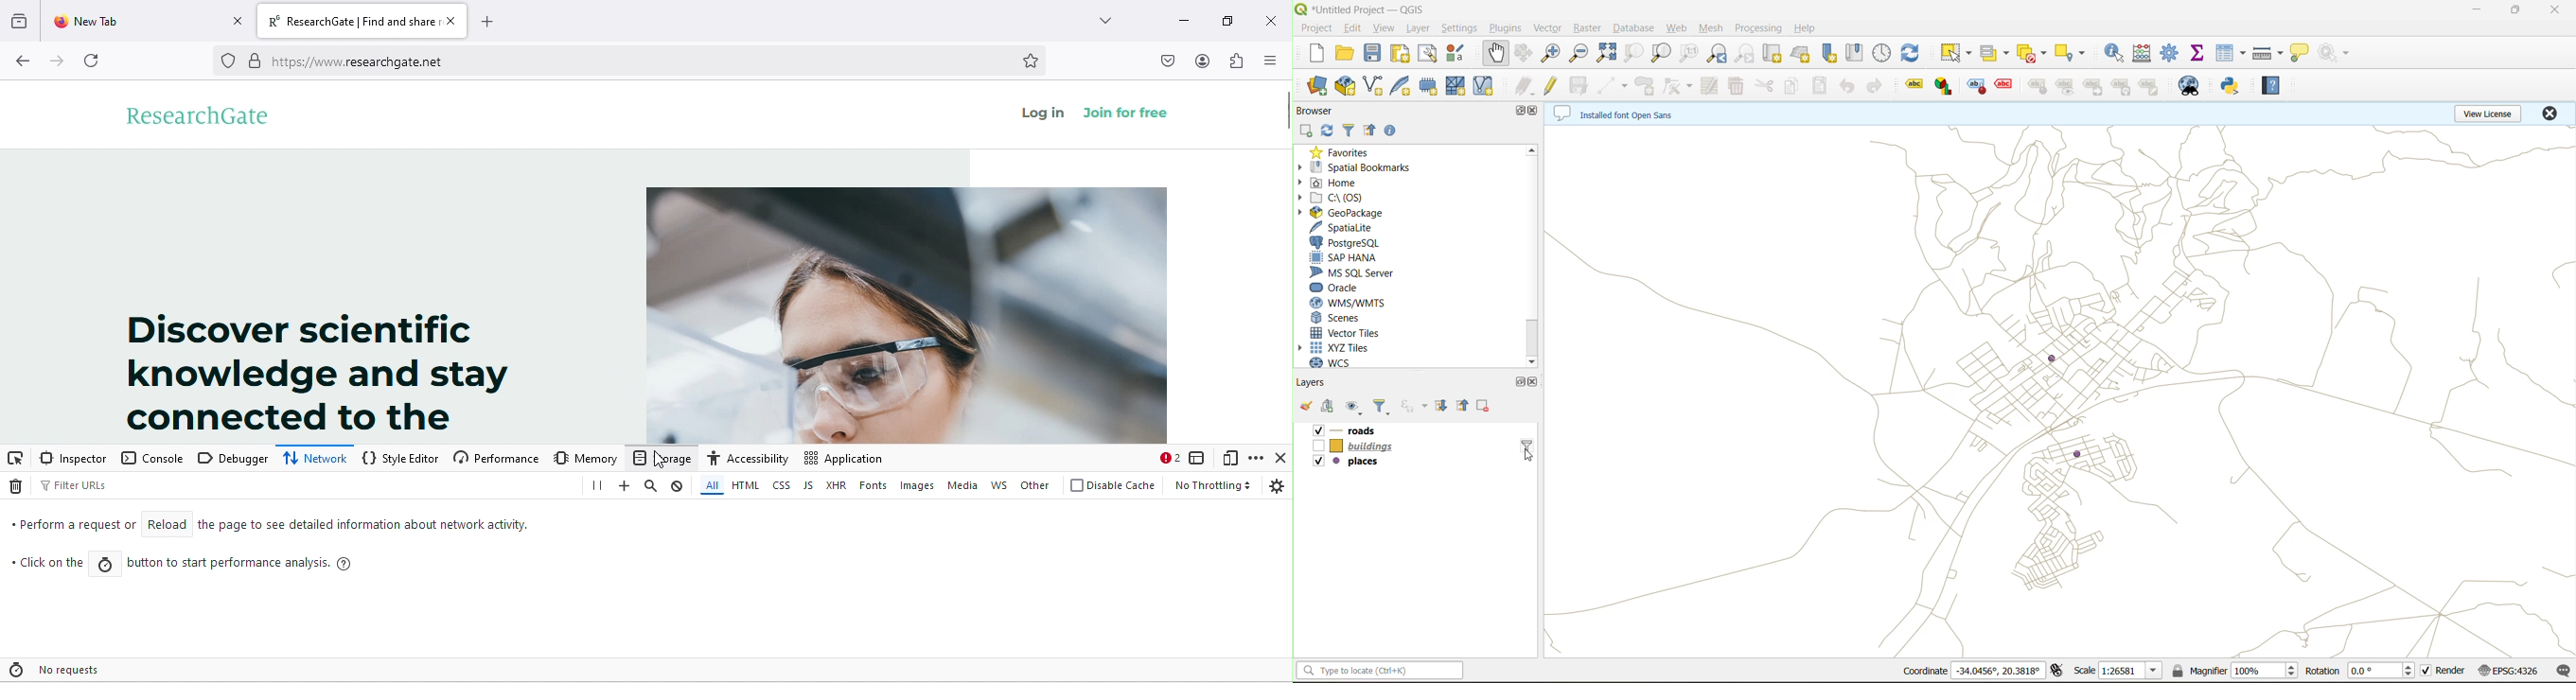 Image resolution: width=2576 pixels, height=700 pixels. I want to click on maximize, so click(1517, 110).